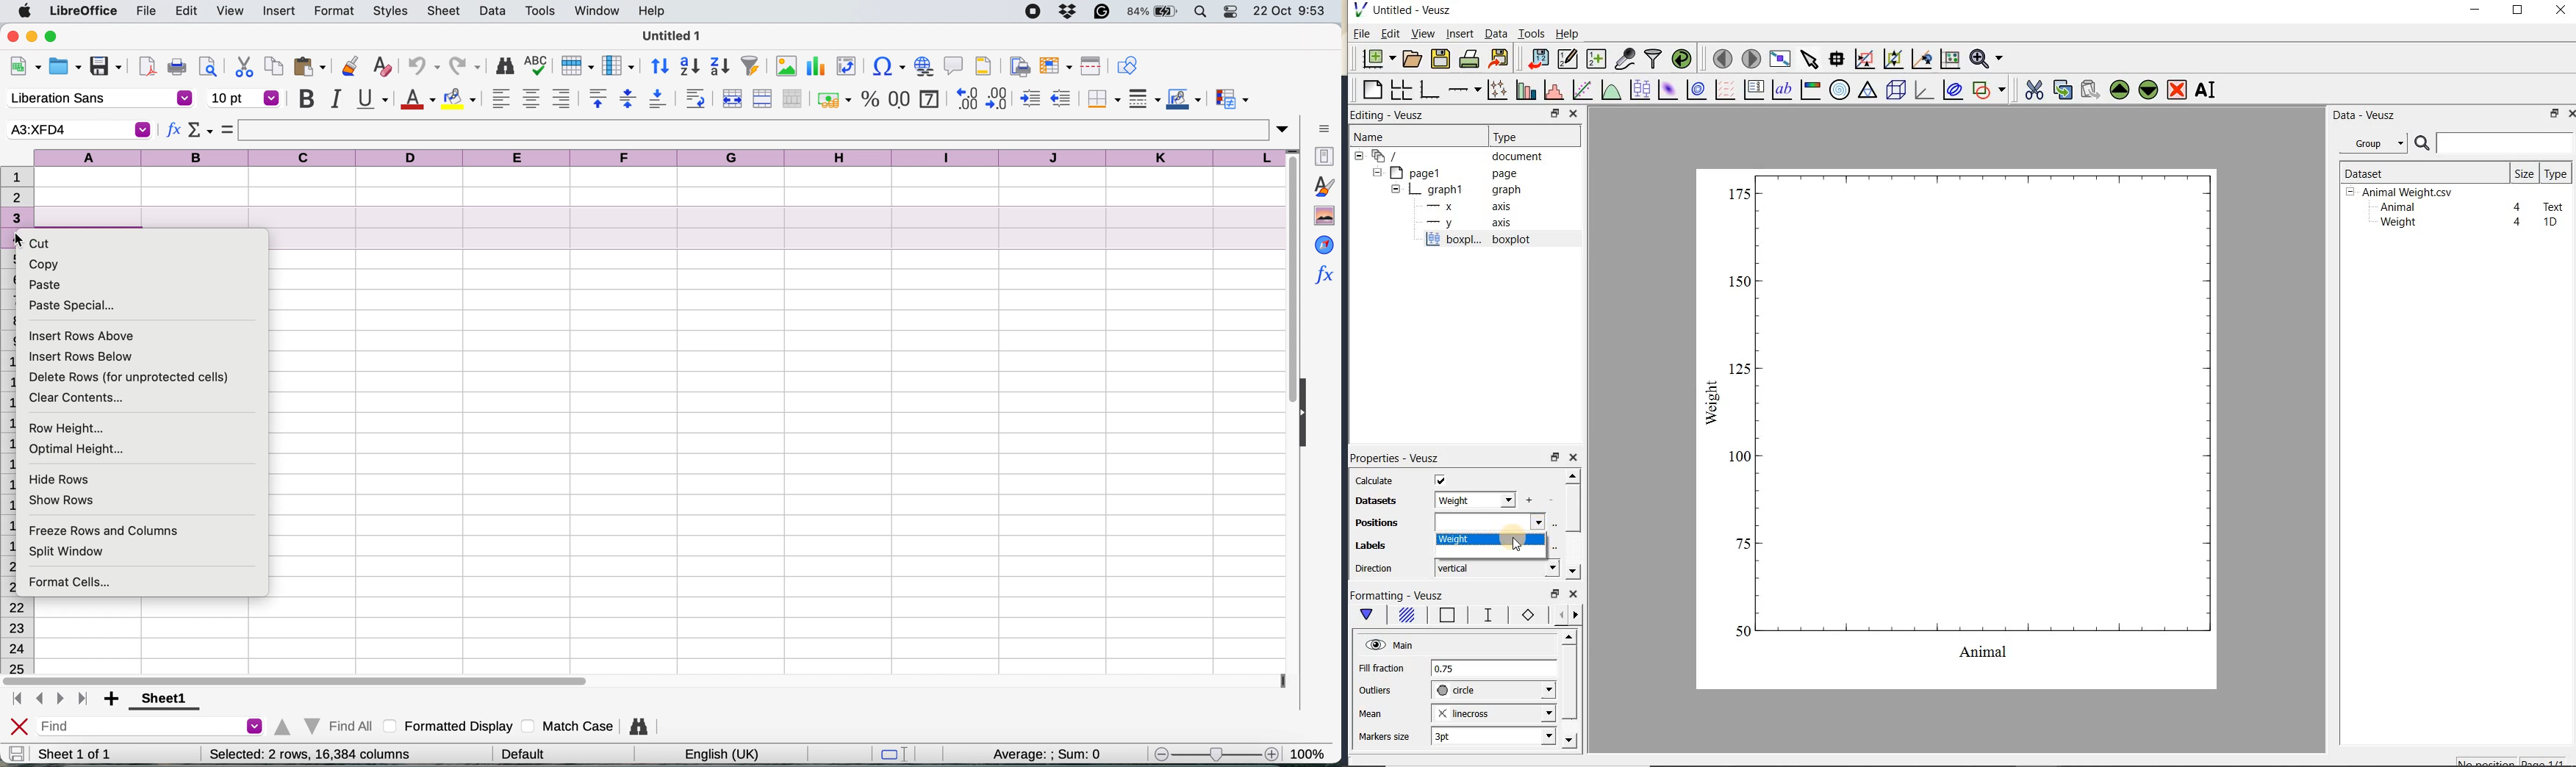 This screenshot has width=2576, height=784. What do you see at coordinates (275, 66) in the screenshot?
I see `copy` at bounding box center [275, 66].